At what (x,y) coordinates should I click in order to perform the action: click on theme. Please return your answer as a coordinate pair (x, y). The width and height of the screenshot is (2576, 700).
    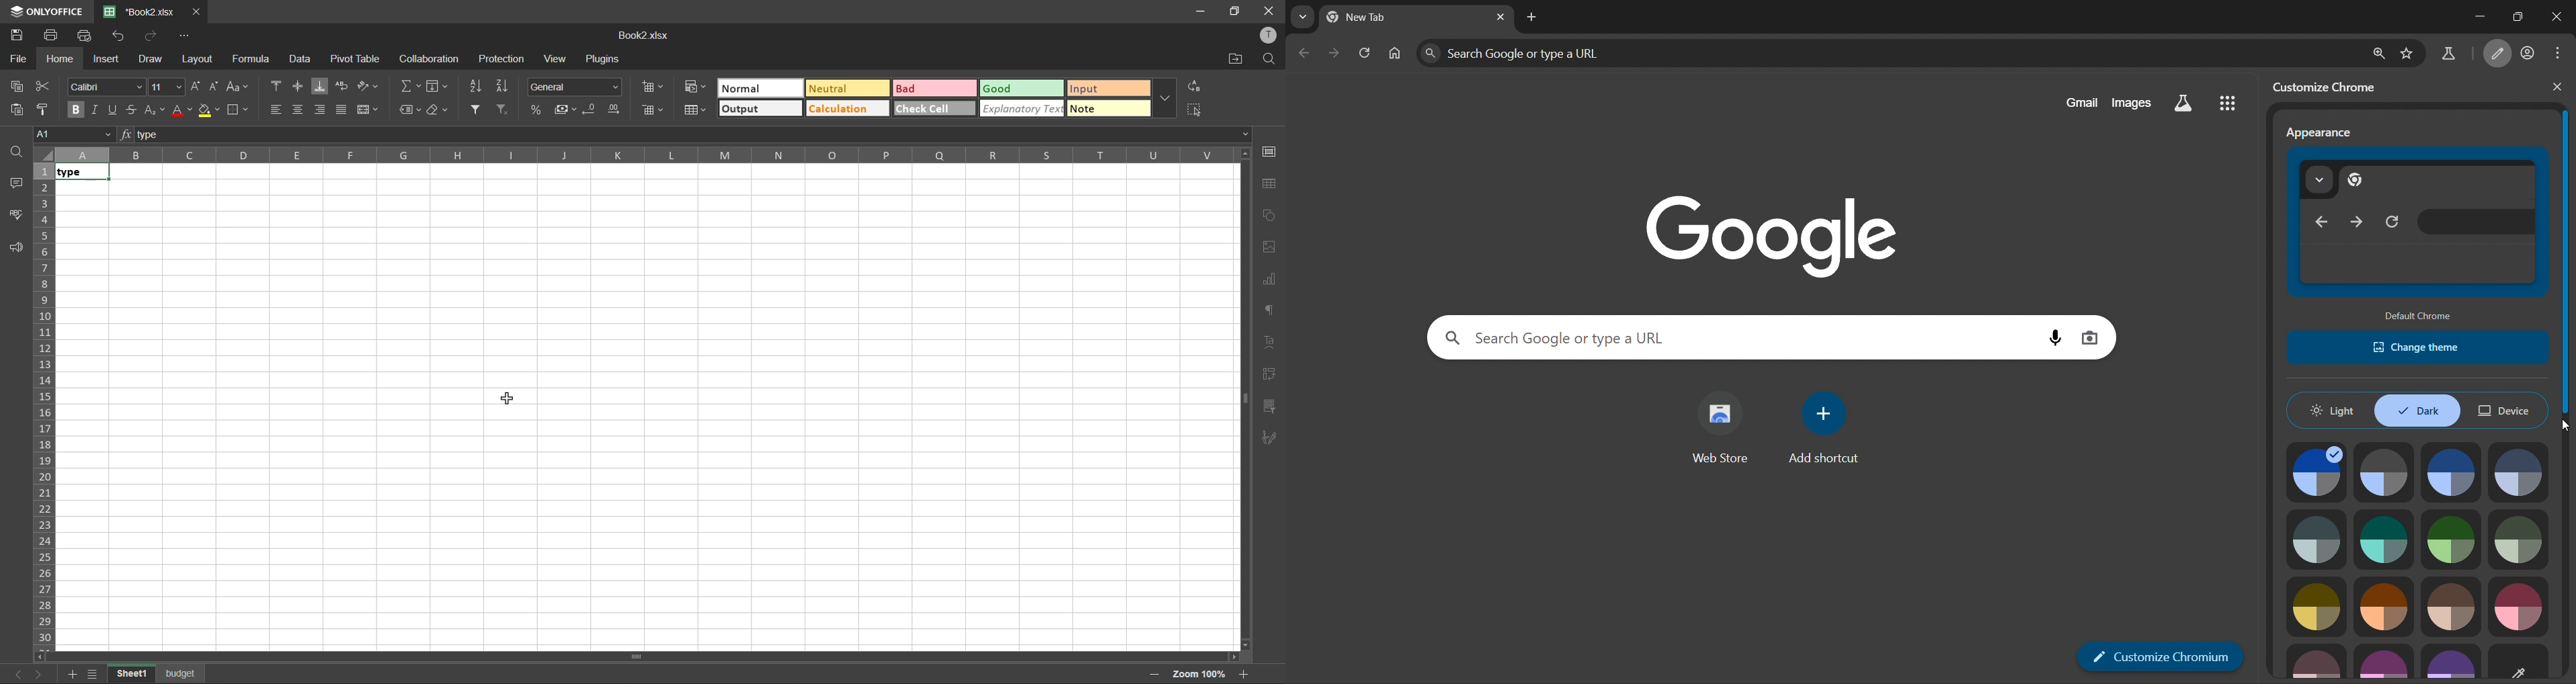
    Looking at the image, I should click on (2452, 472).